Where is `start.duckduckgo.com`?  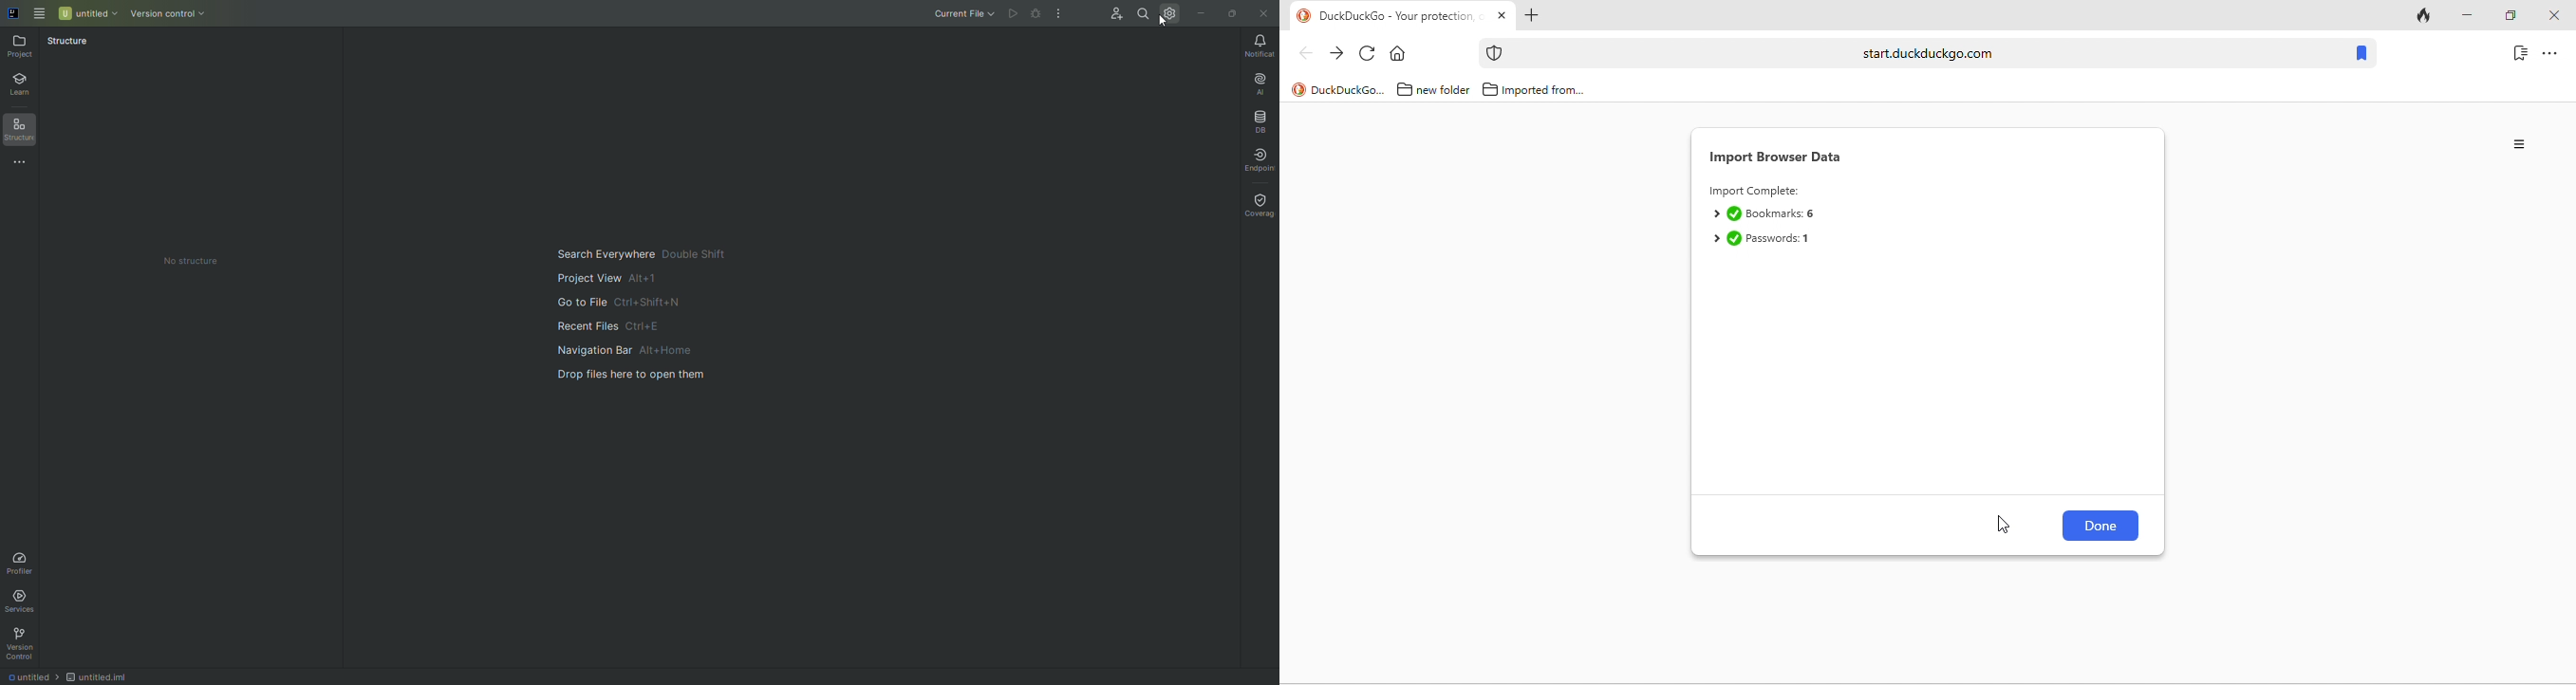
start.duckduckgo.com is located at coordinates (1928, 52).